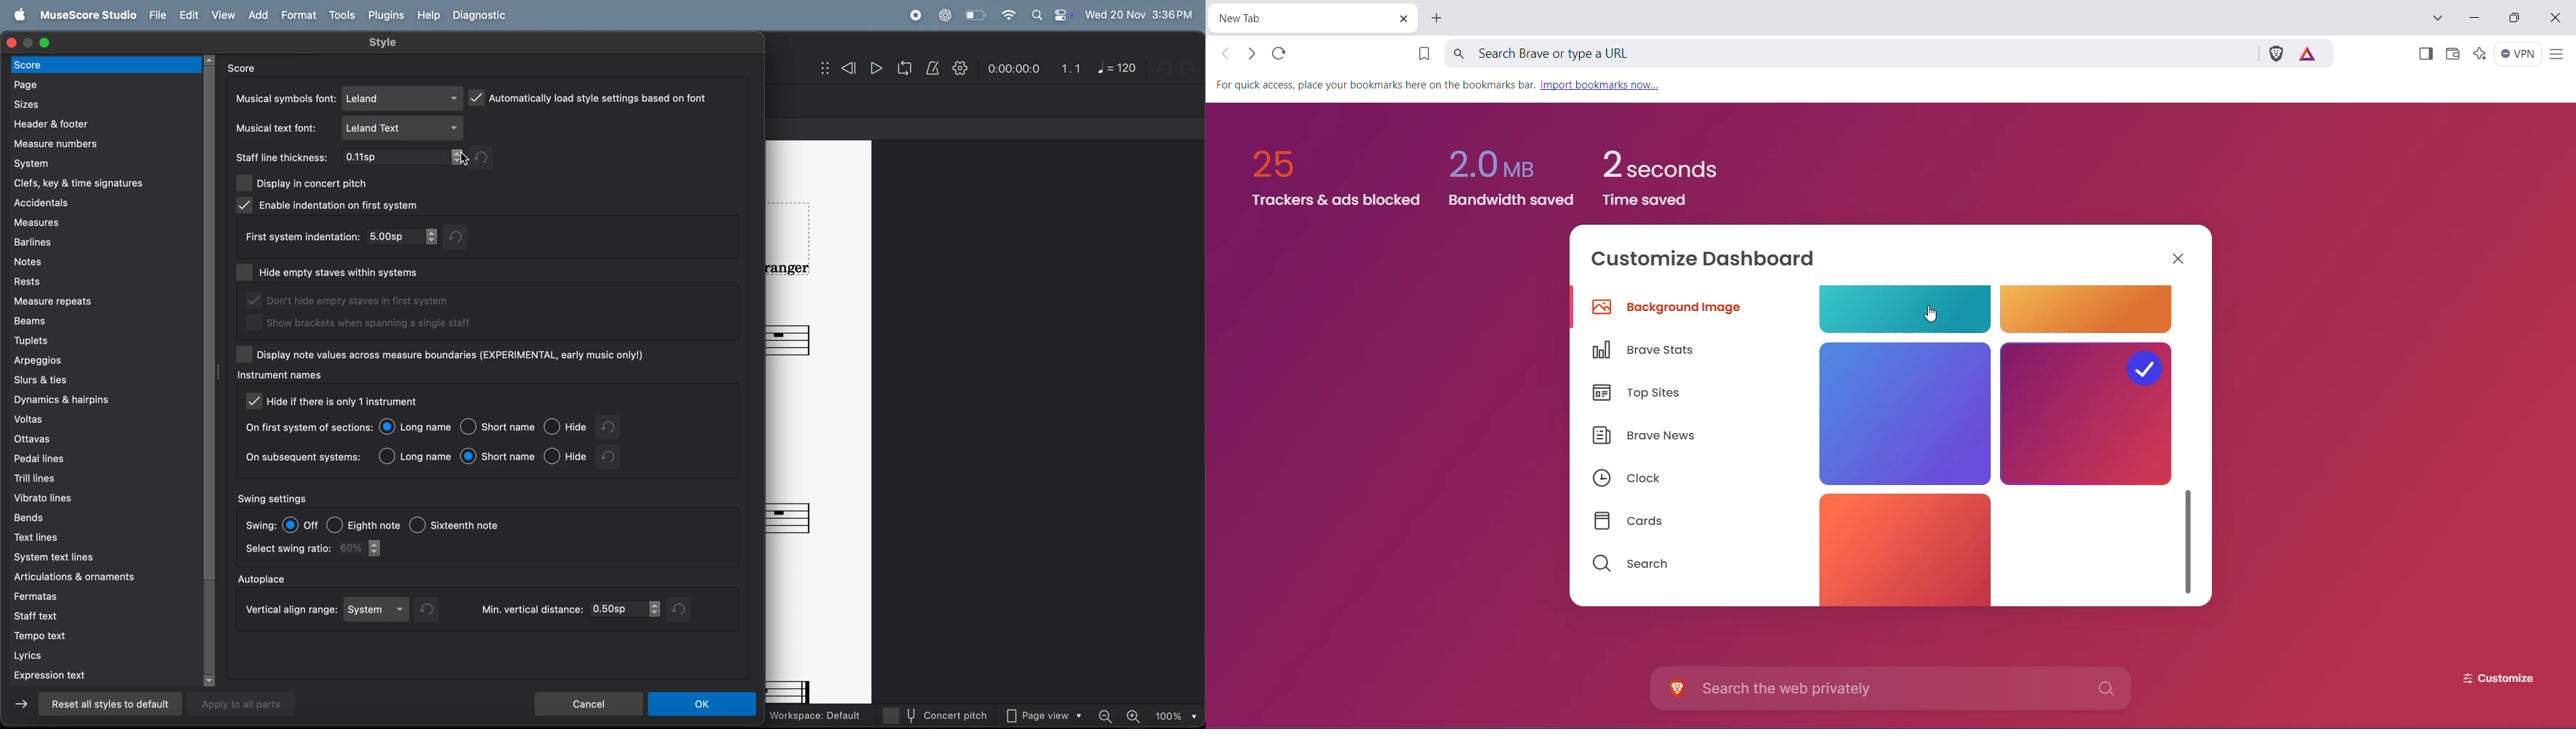 The width and height of the screenshot is (2576, 756). What do you see at coordinates (379, 610) in the screenshot?
I see `system` at bounding box center [379, 610].